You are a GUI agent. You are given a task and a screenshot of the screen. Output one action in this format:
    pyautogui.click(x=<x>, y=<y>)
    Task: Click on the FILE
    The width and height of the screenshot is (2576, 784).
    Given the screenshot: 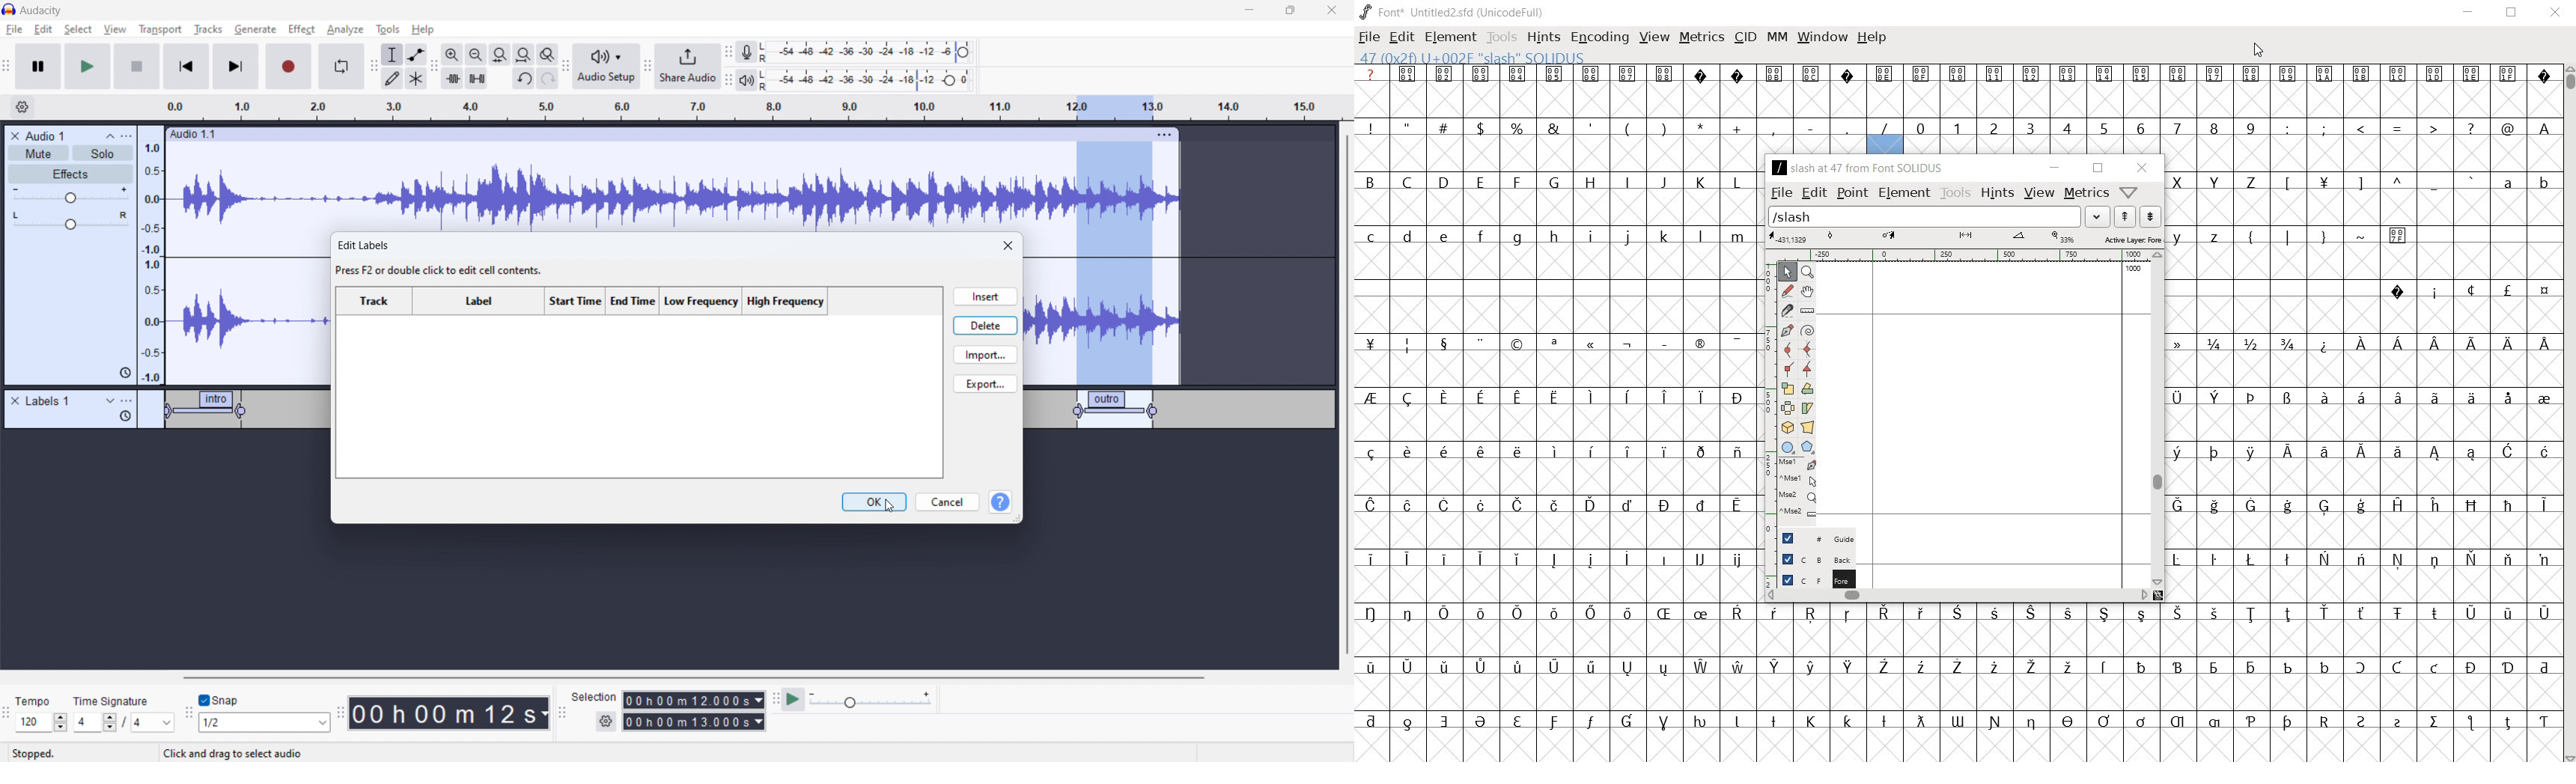 What is the action you would take?
    pyautogui.click(x=1371, y=37)
    